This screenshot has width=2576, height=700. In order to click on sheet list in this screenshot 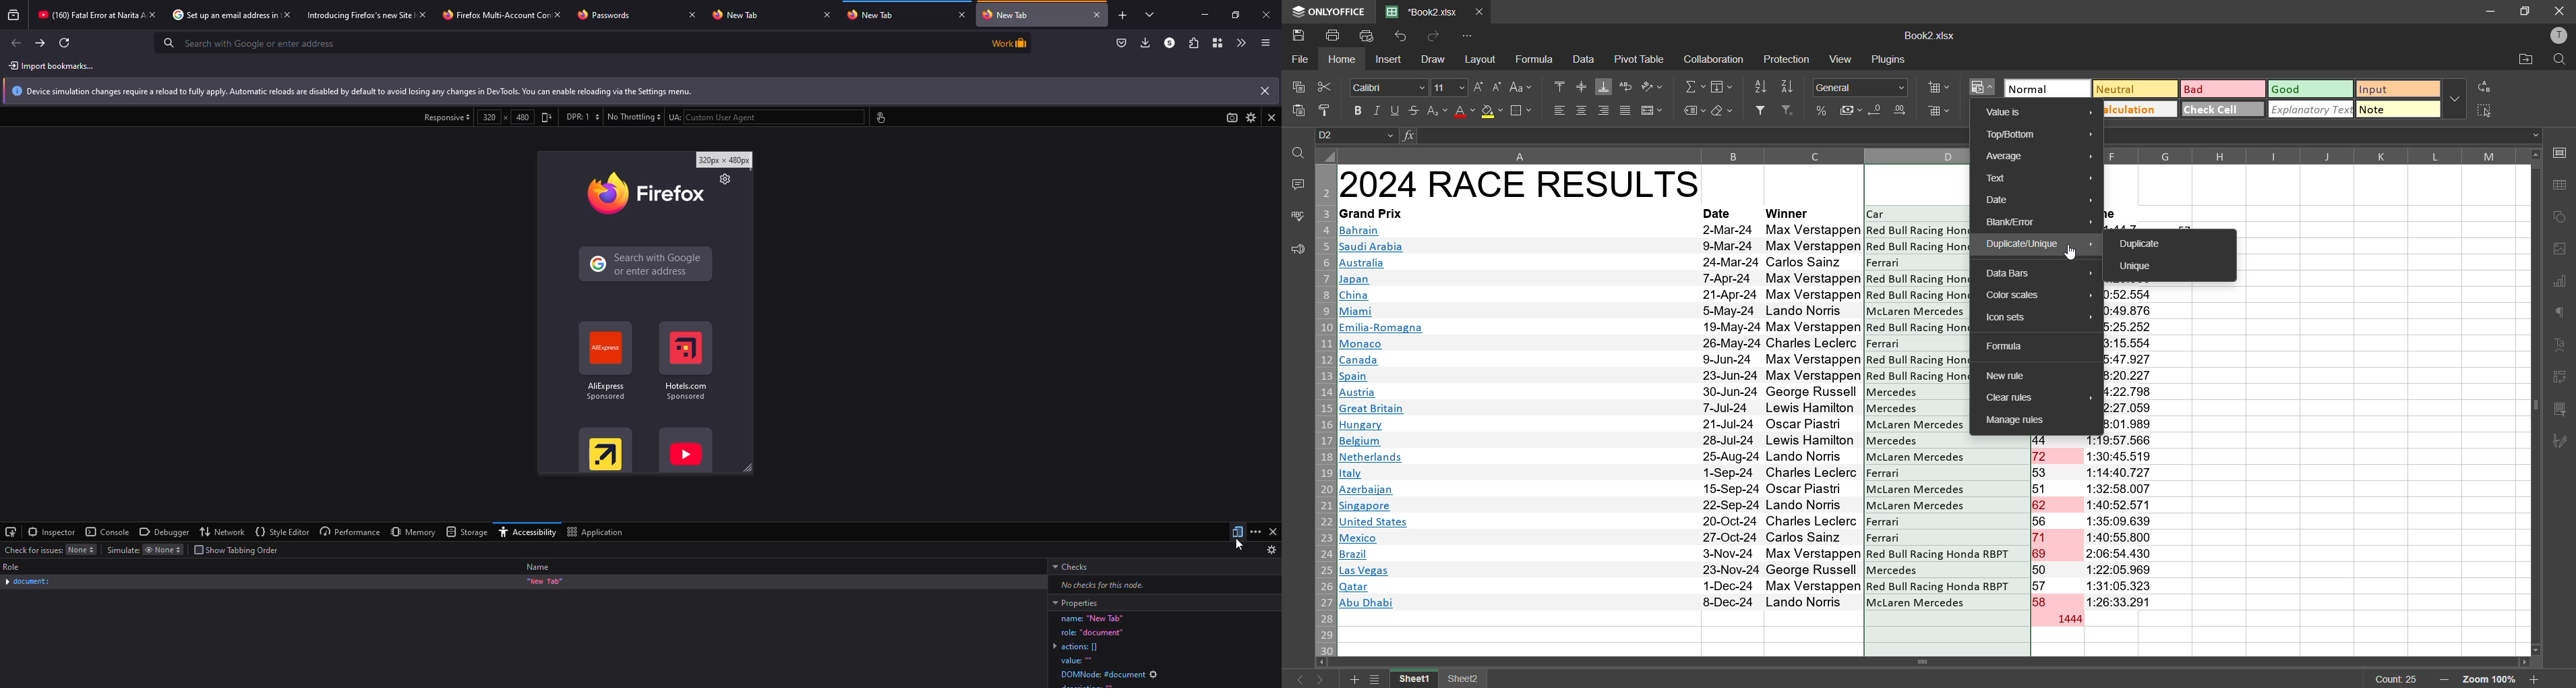, I will do `click(1377, 680)`.